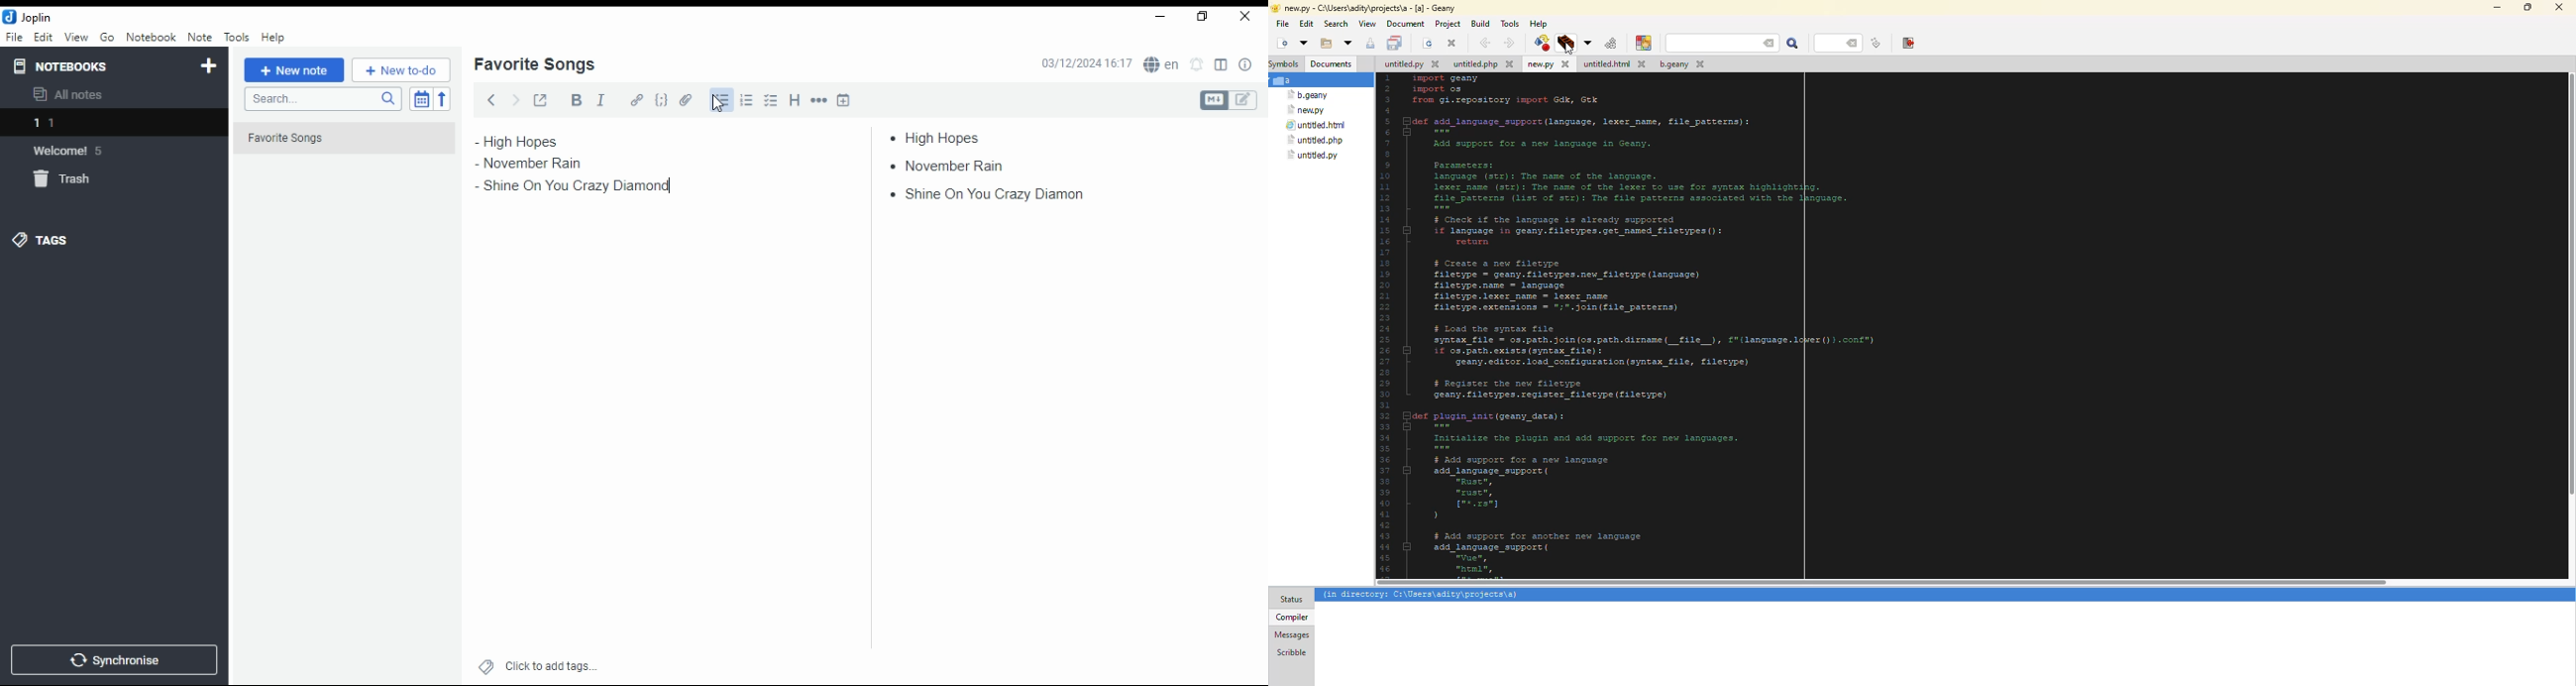  I want to click on forward, so click(515, 98).